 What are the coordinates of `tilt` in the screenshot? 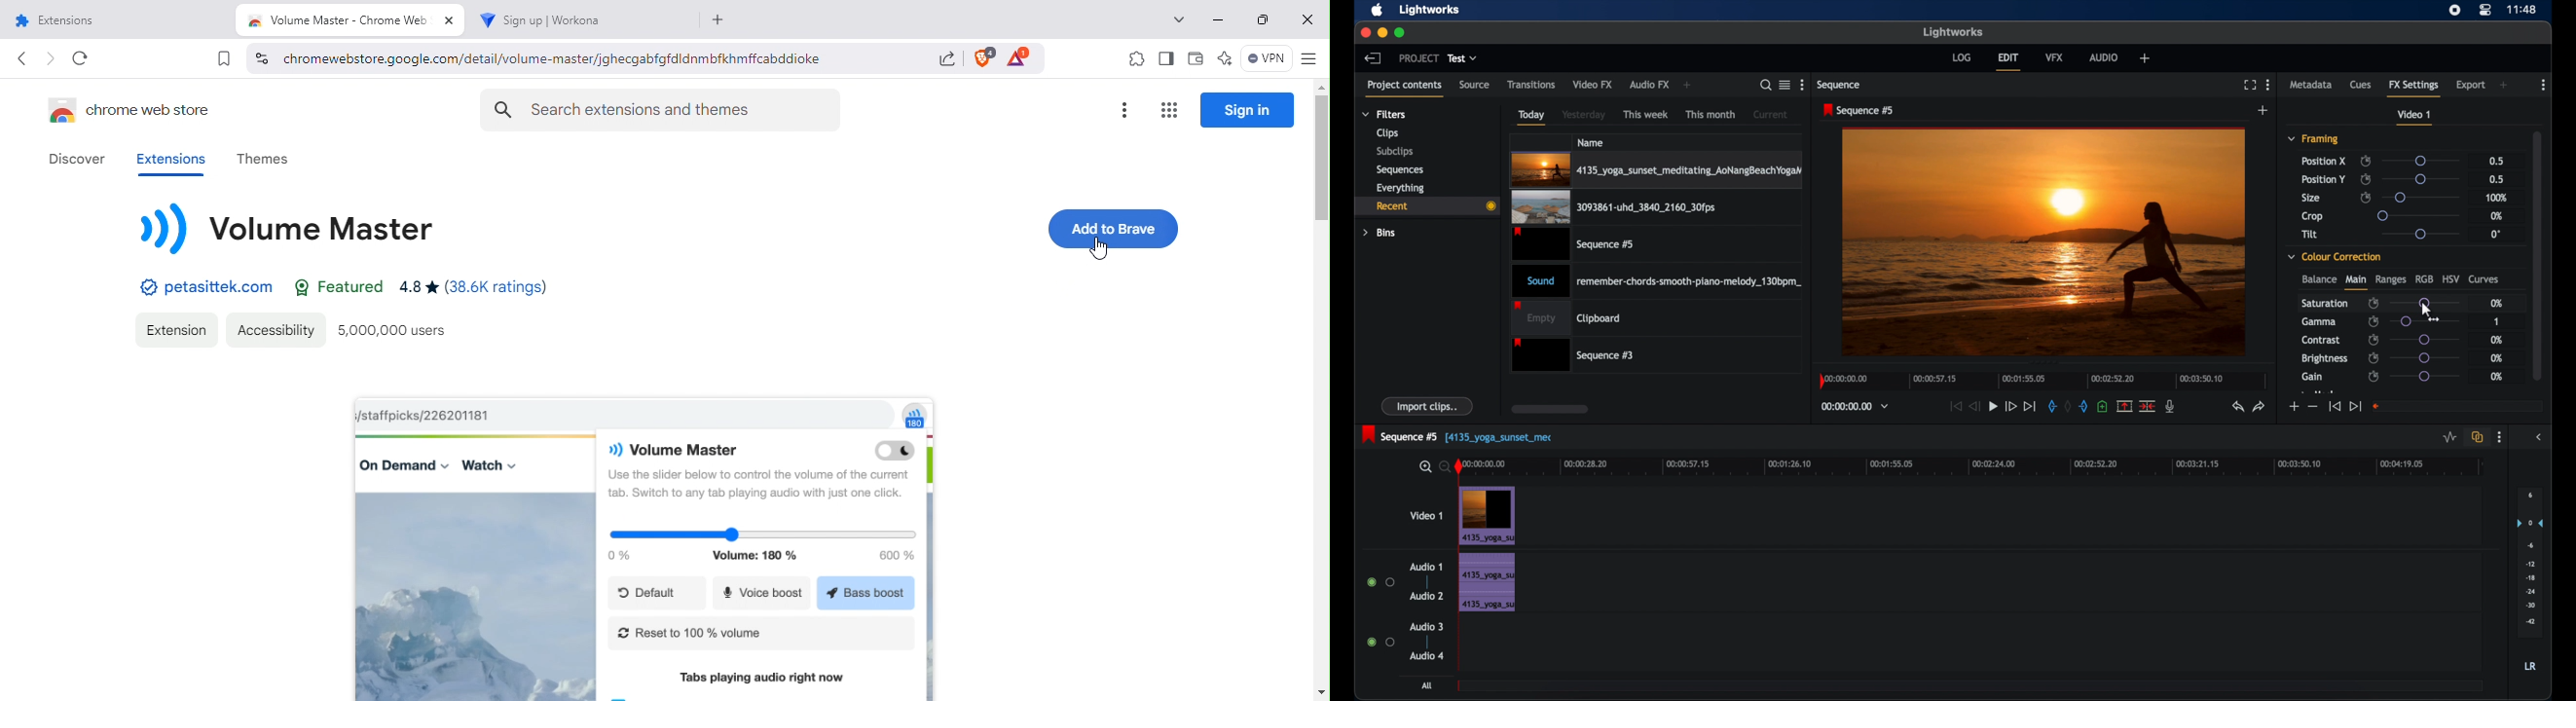 It's located at (2310, 234).